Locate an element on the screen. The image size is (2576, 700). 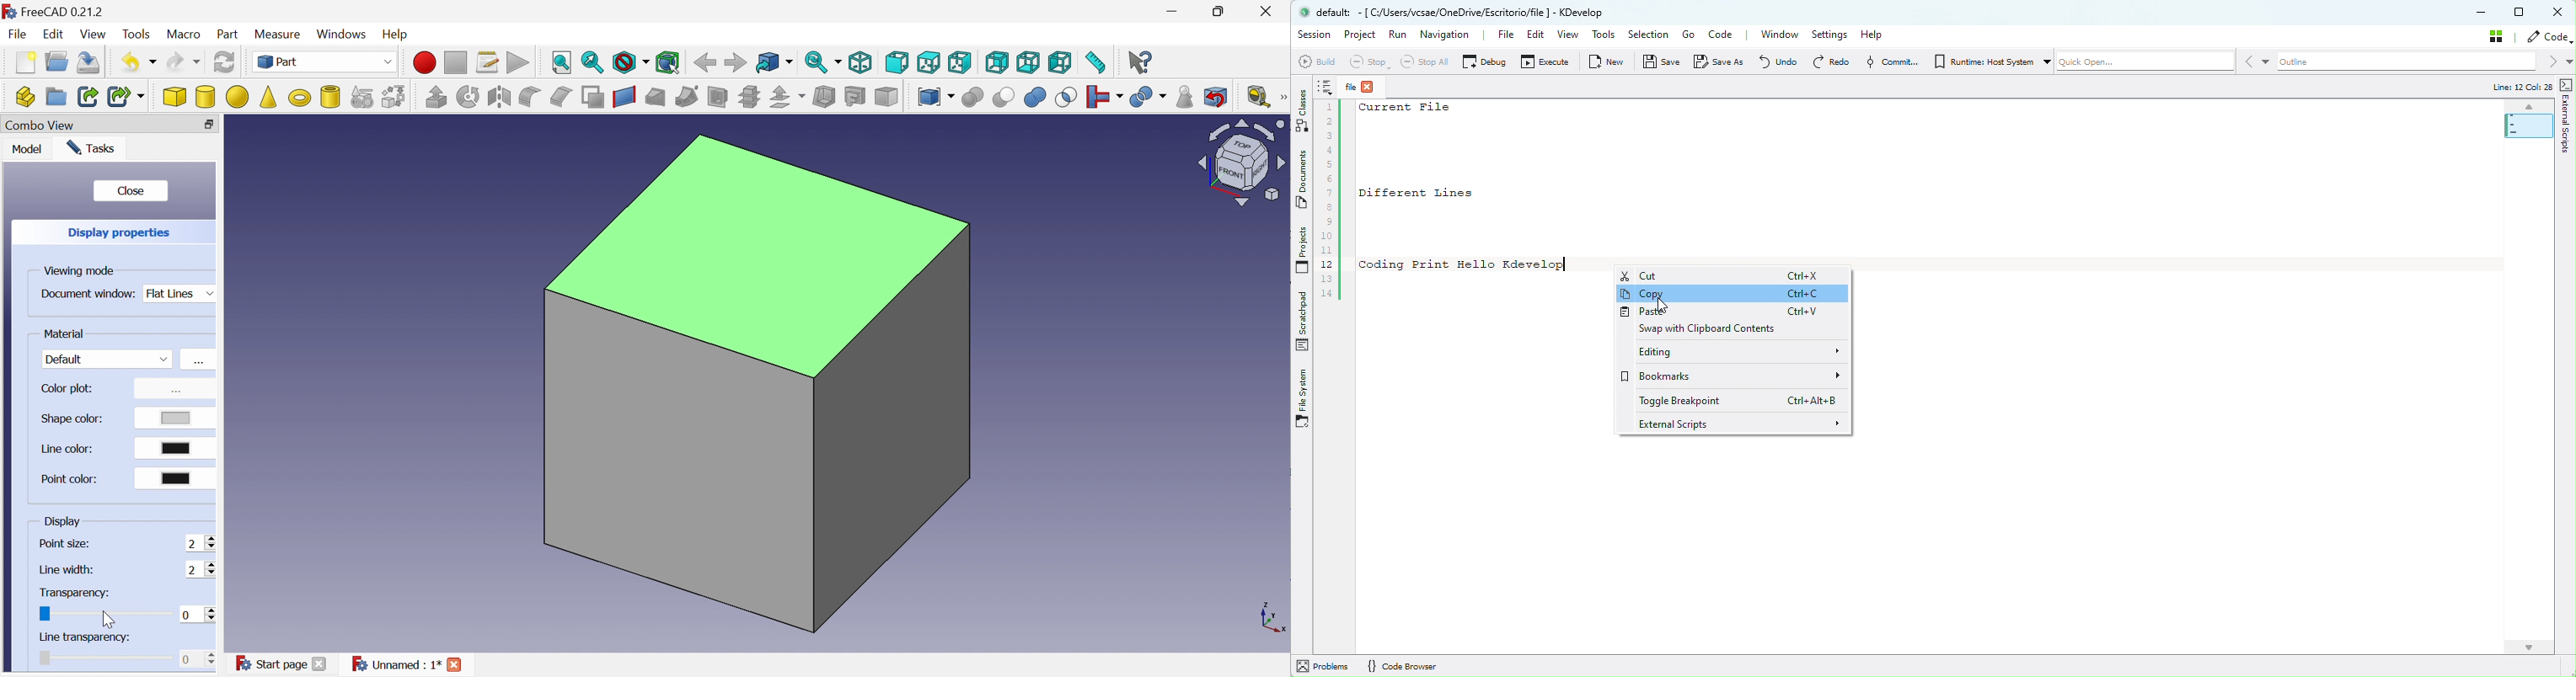
Color plot is located at coordinates (69, 390).